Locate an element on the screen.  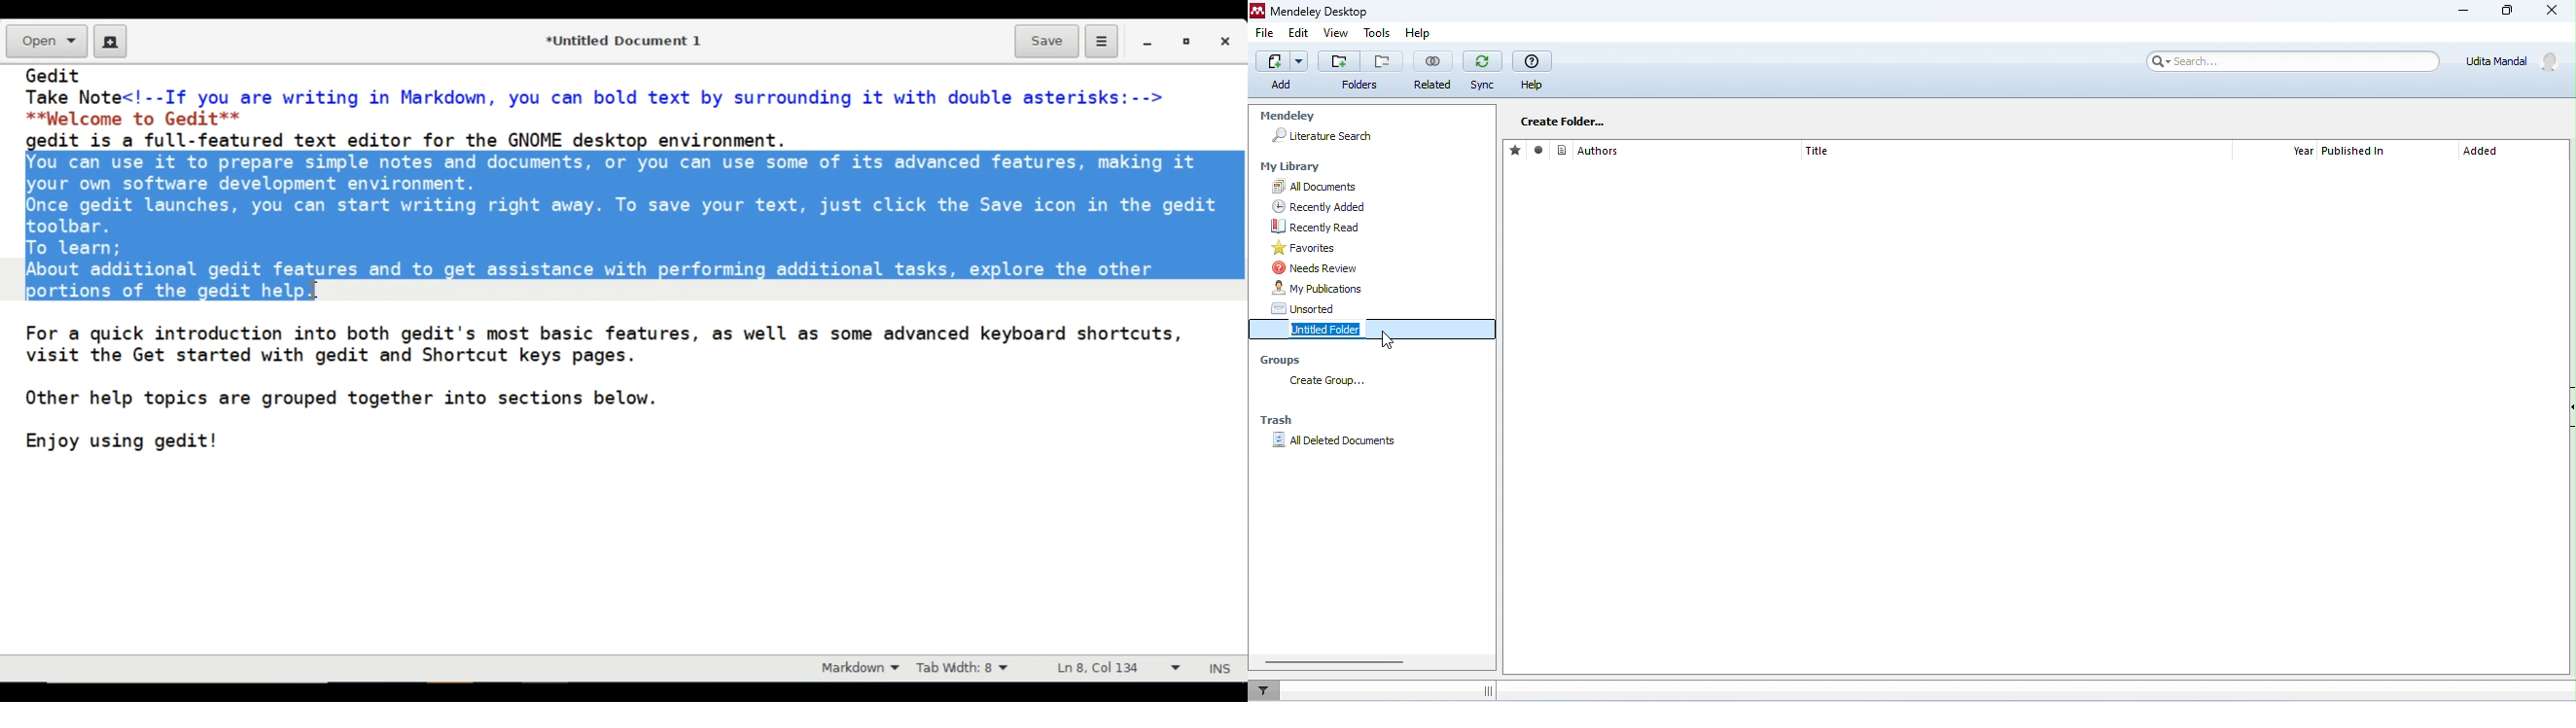
minimize is located at coordinates (1149, 41).